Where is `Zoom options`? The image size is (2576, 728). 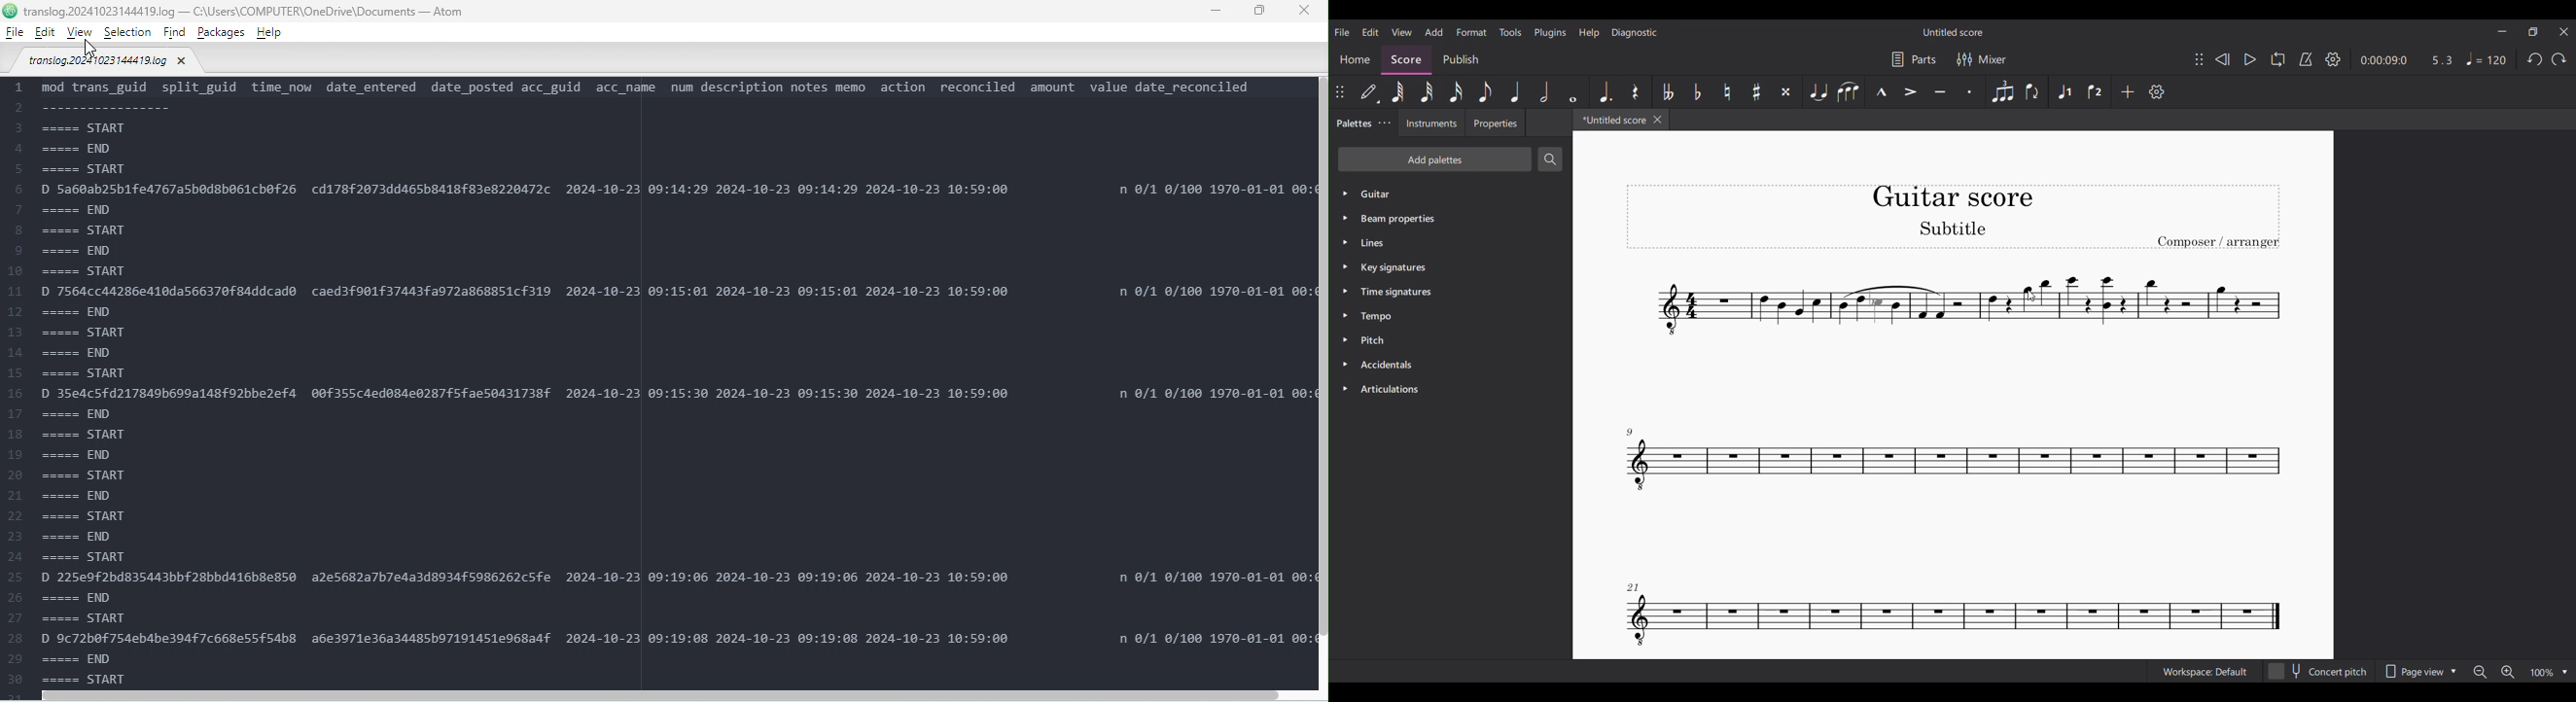
Zoom options is located at coordinates (2549, 673).